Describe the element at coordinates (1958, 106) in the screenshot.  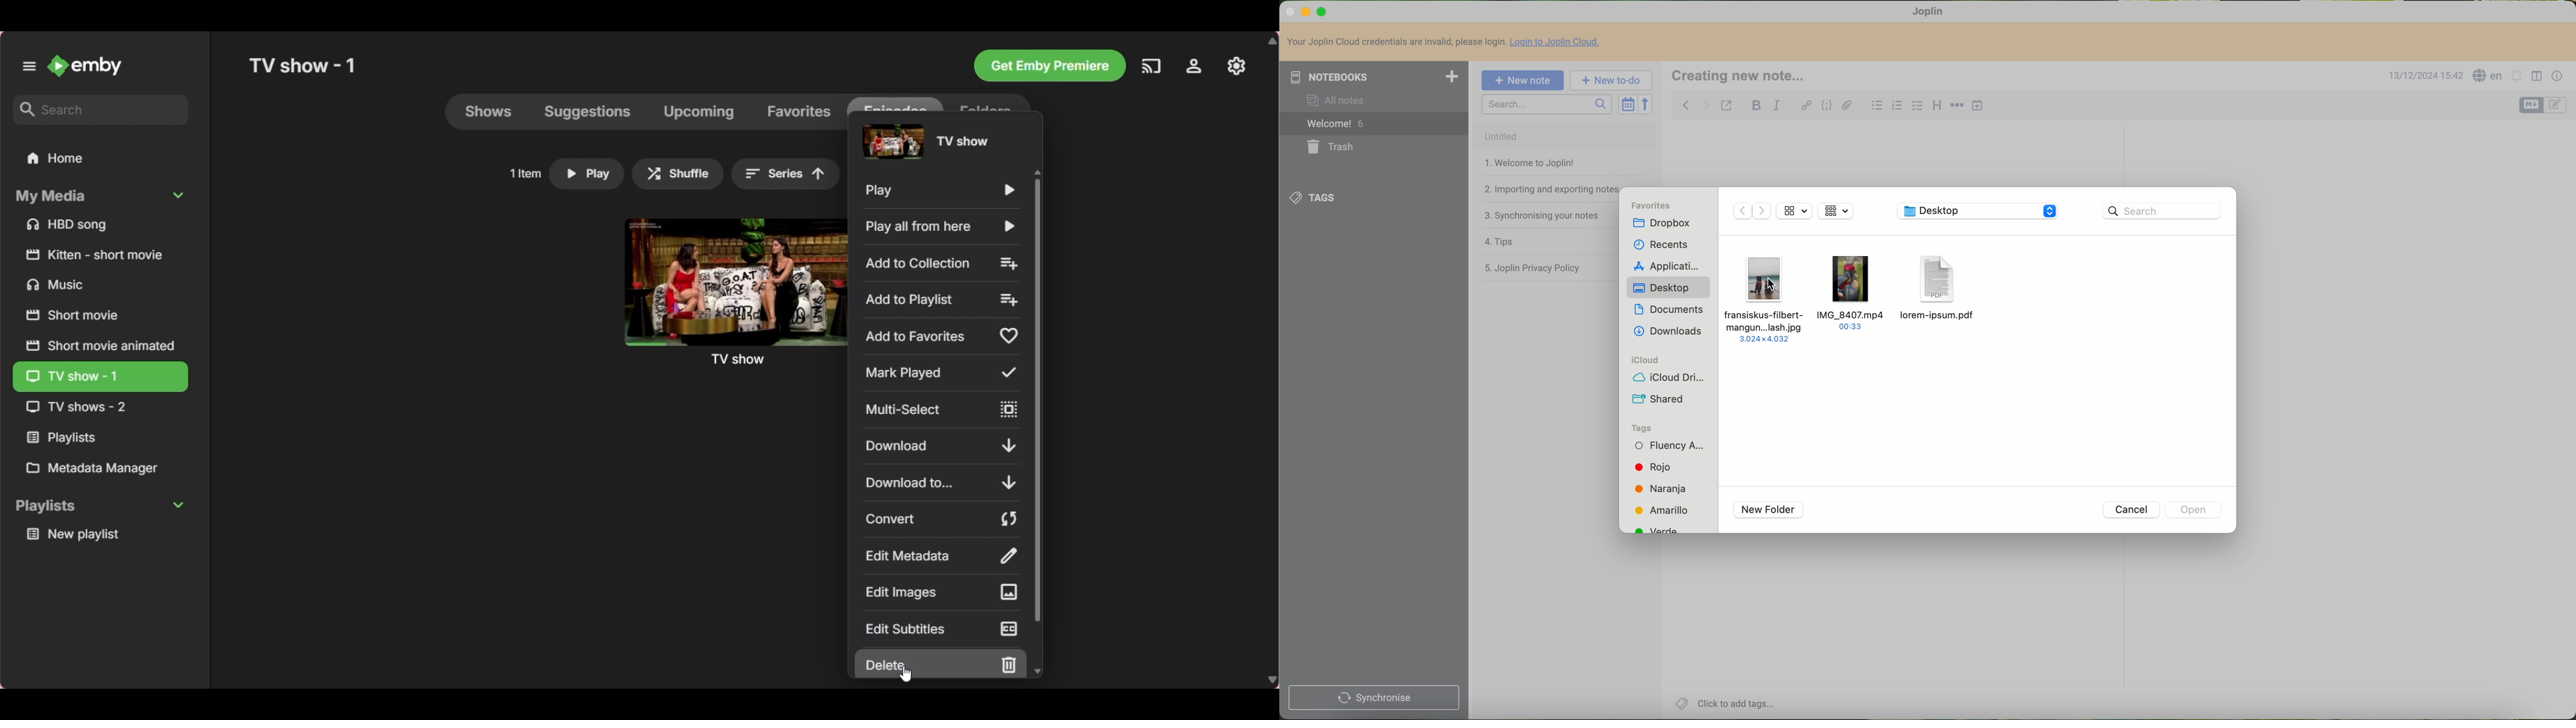
I see `horizontal rule` at that location.